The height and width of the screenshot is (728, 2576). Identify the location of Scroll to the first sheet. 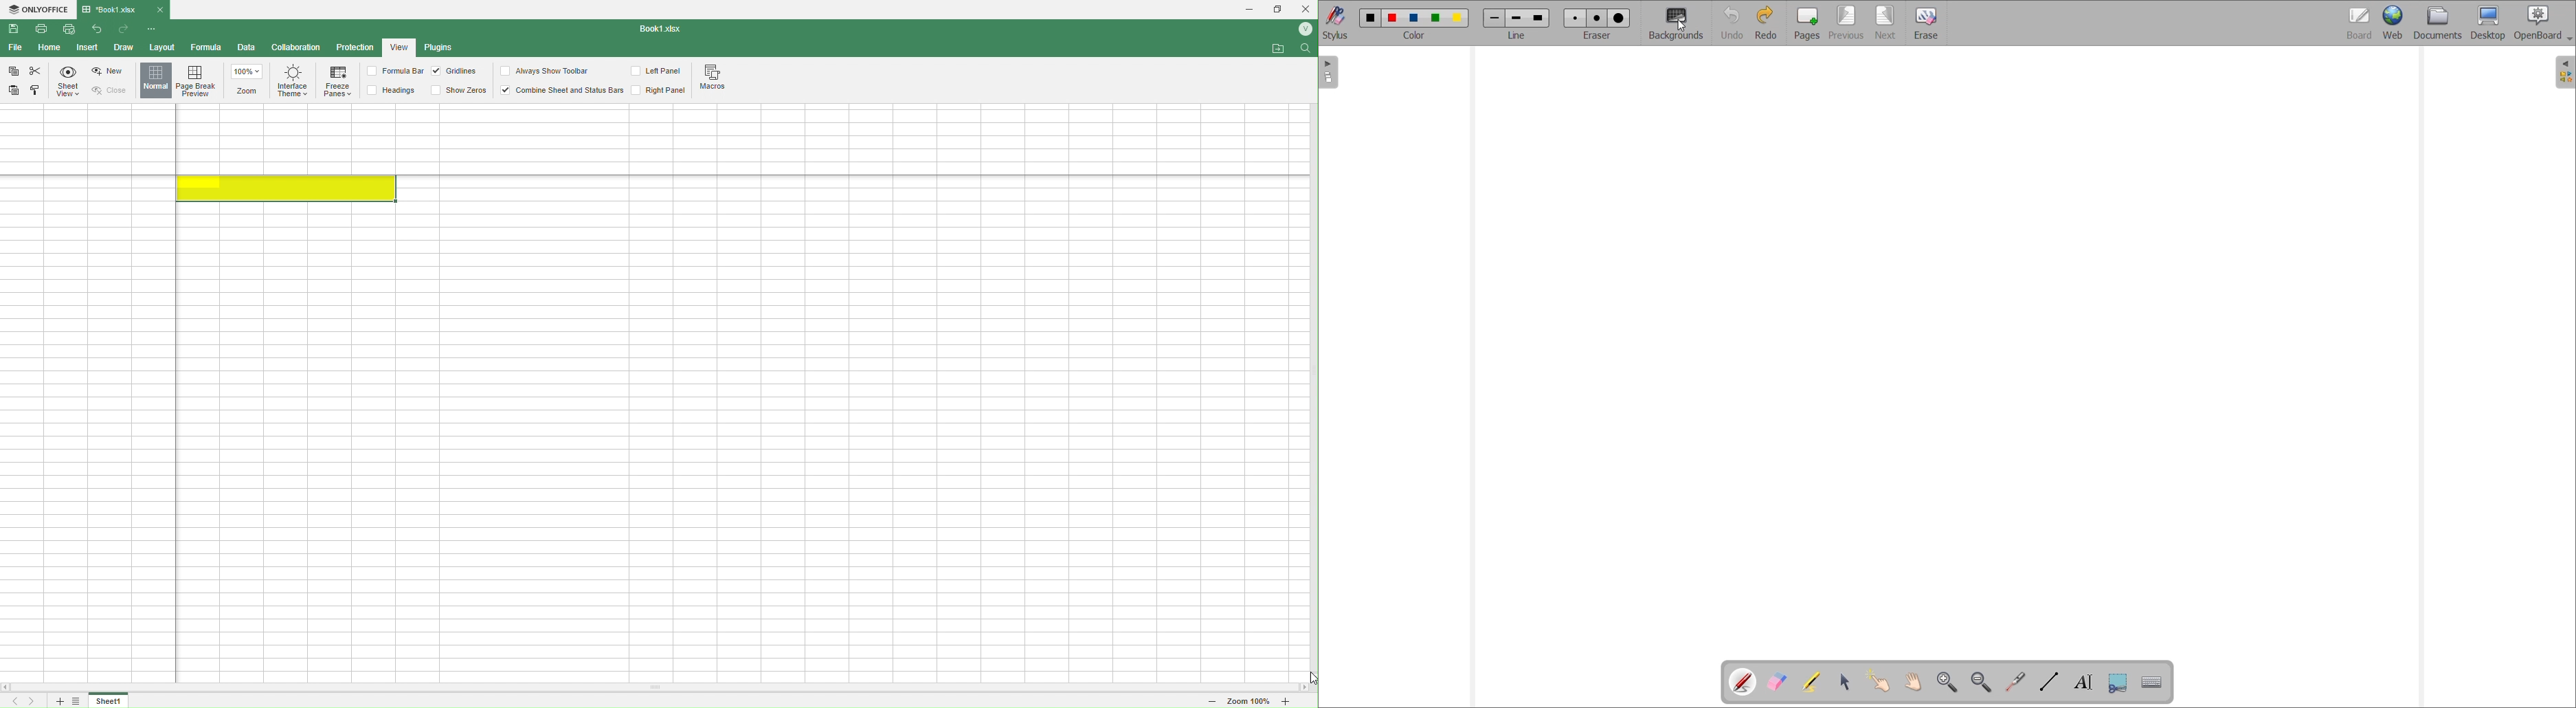
(12, 702).